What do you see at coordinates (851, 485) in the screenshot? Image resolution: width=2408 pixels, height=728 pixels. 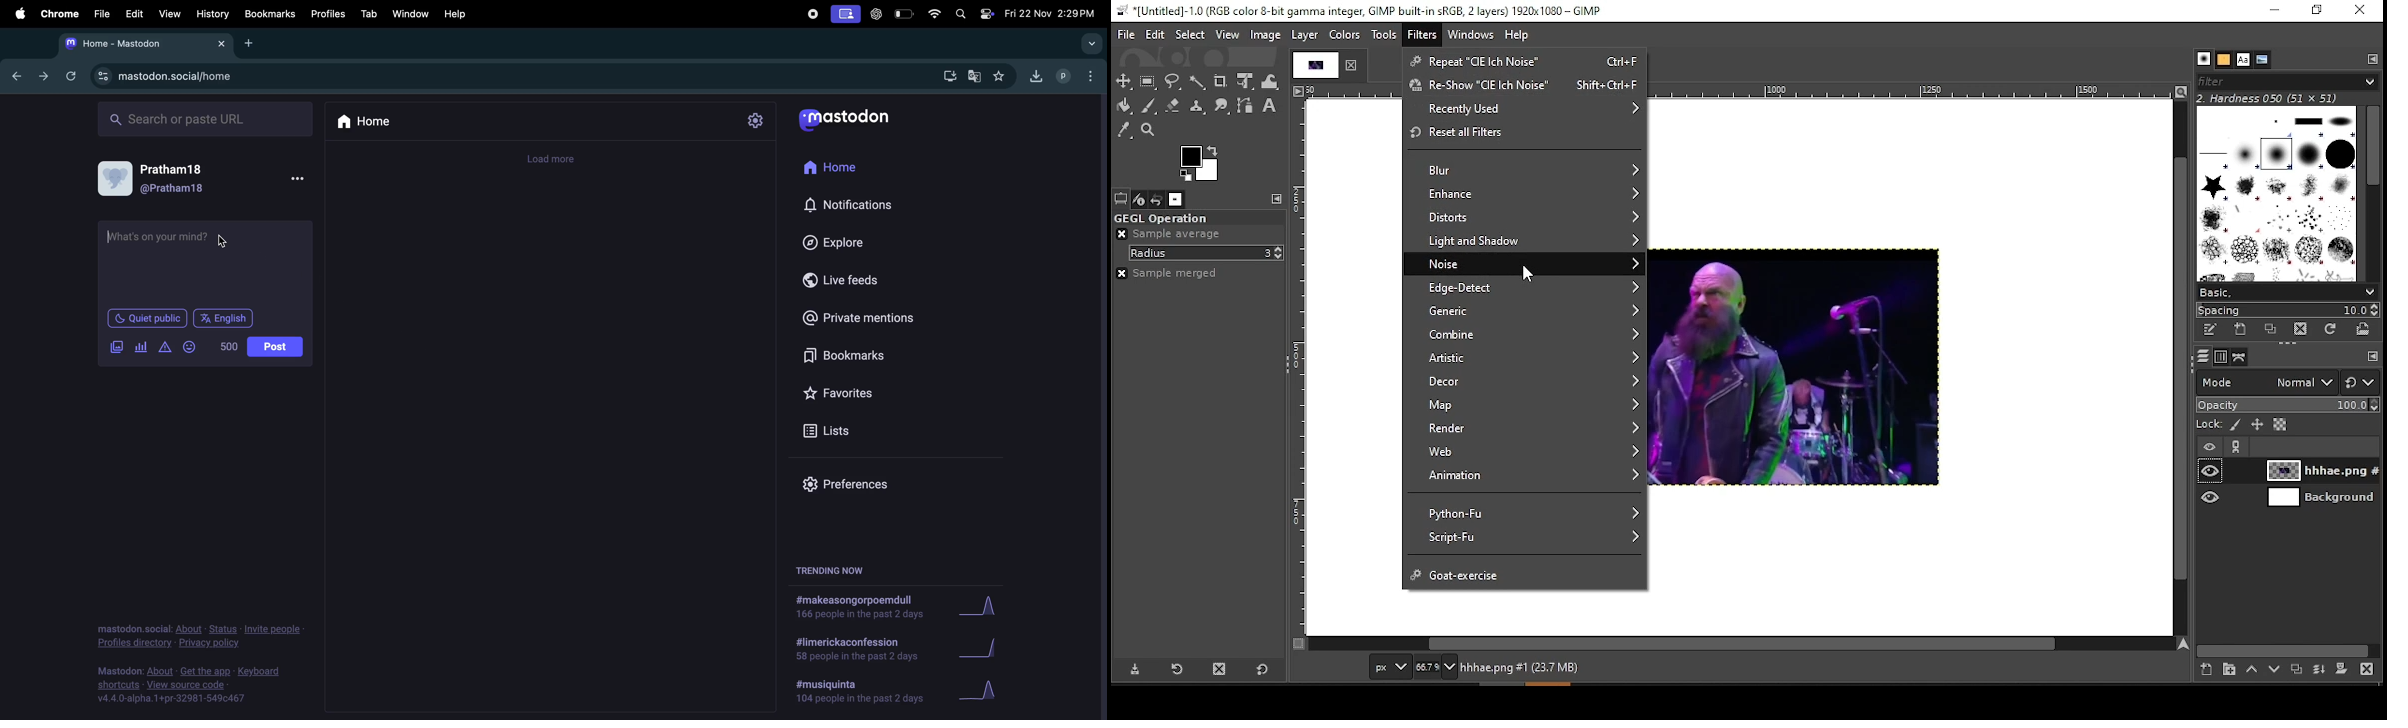 I see `prefrences` at bounding box center [851, 485].